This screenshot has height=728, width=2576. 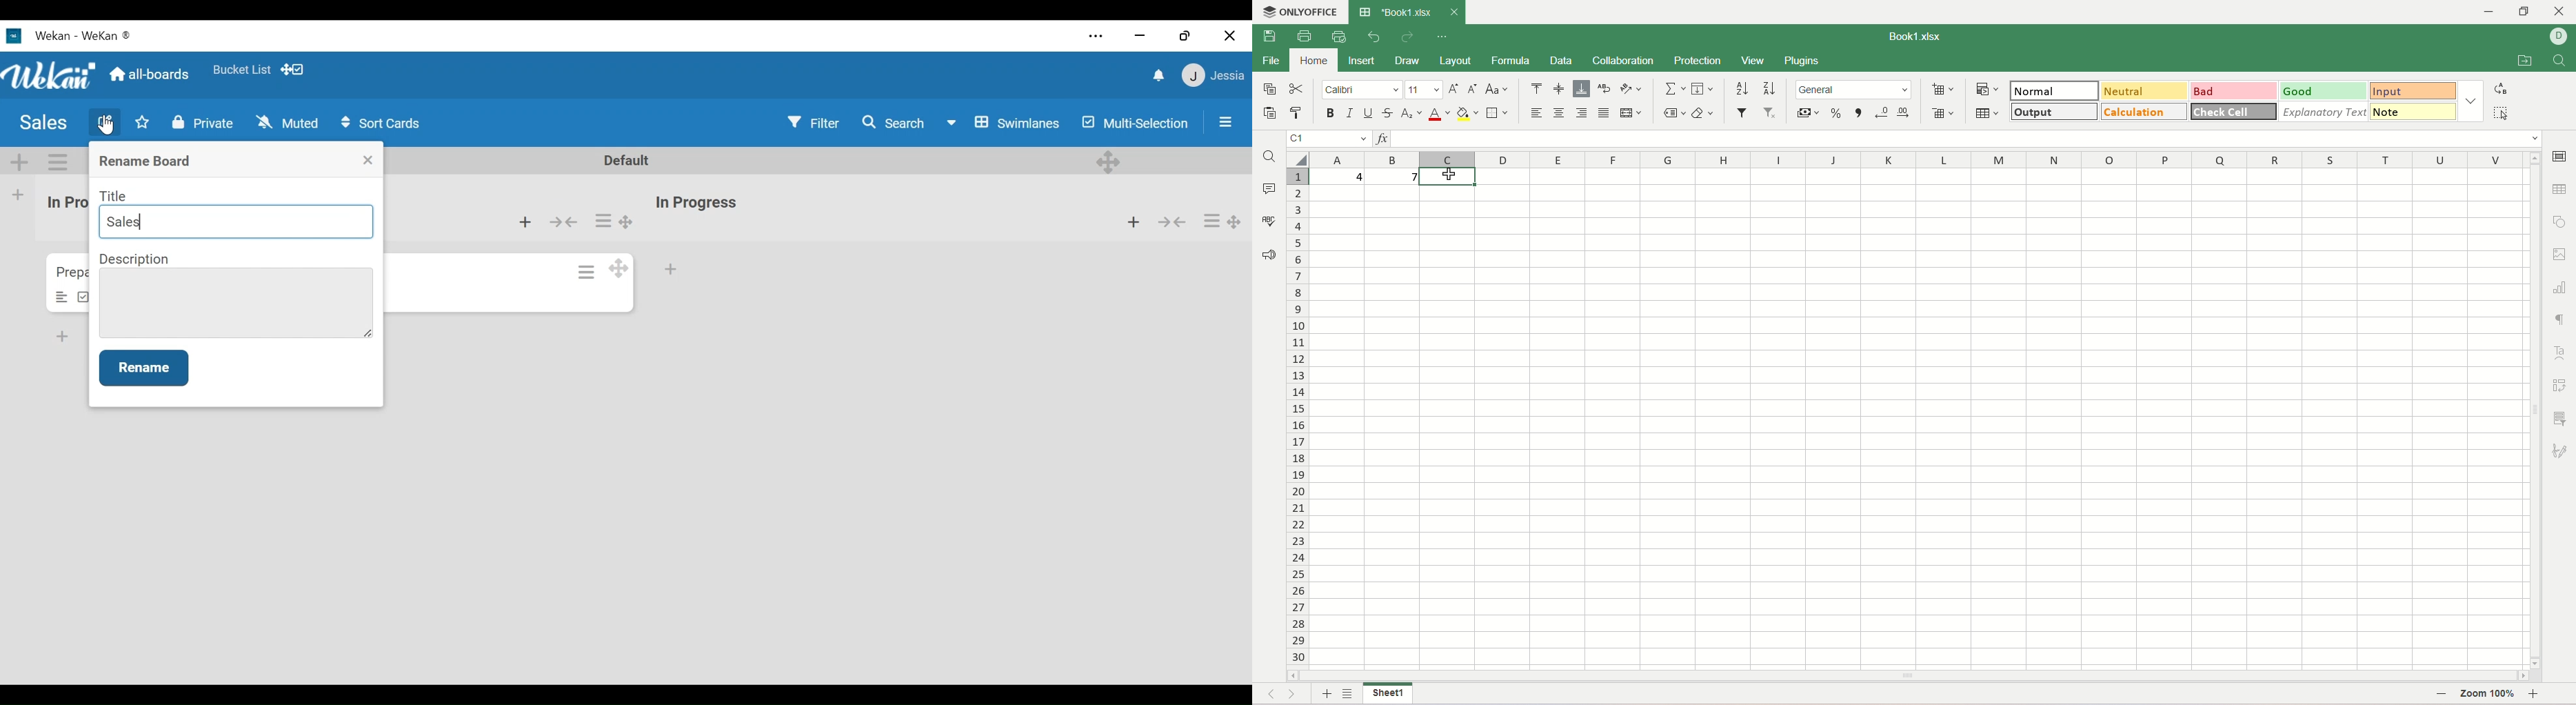 What do you see at coordinates (2415, 111) in the screenshot?
I see `note` at bounding box center [2415, 111].